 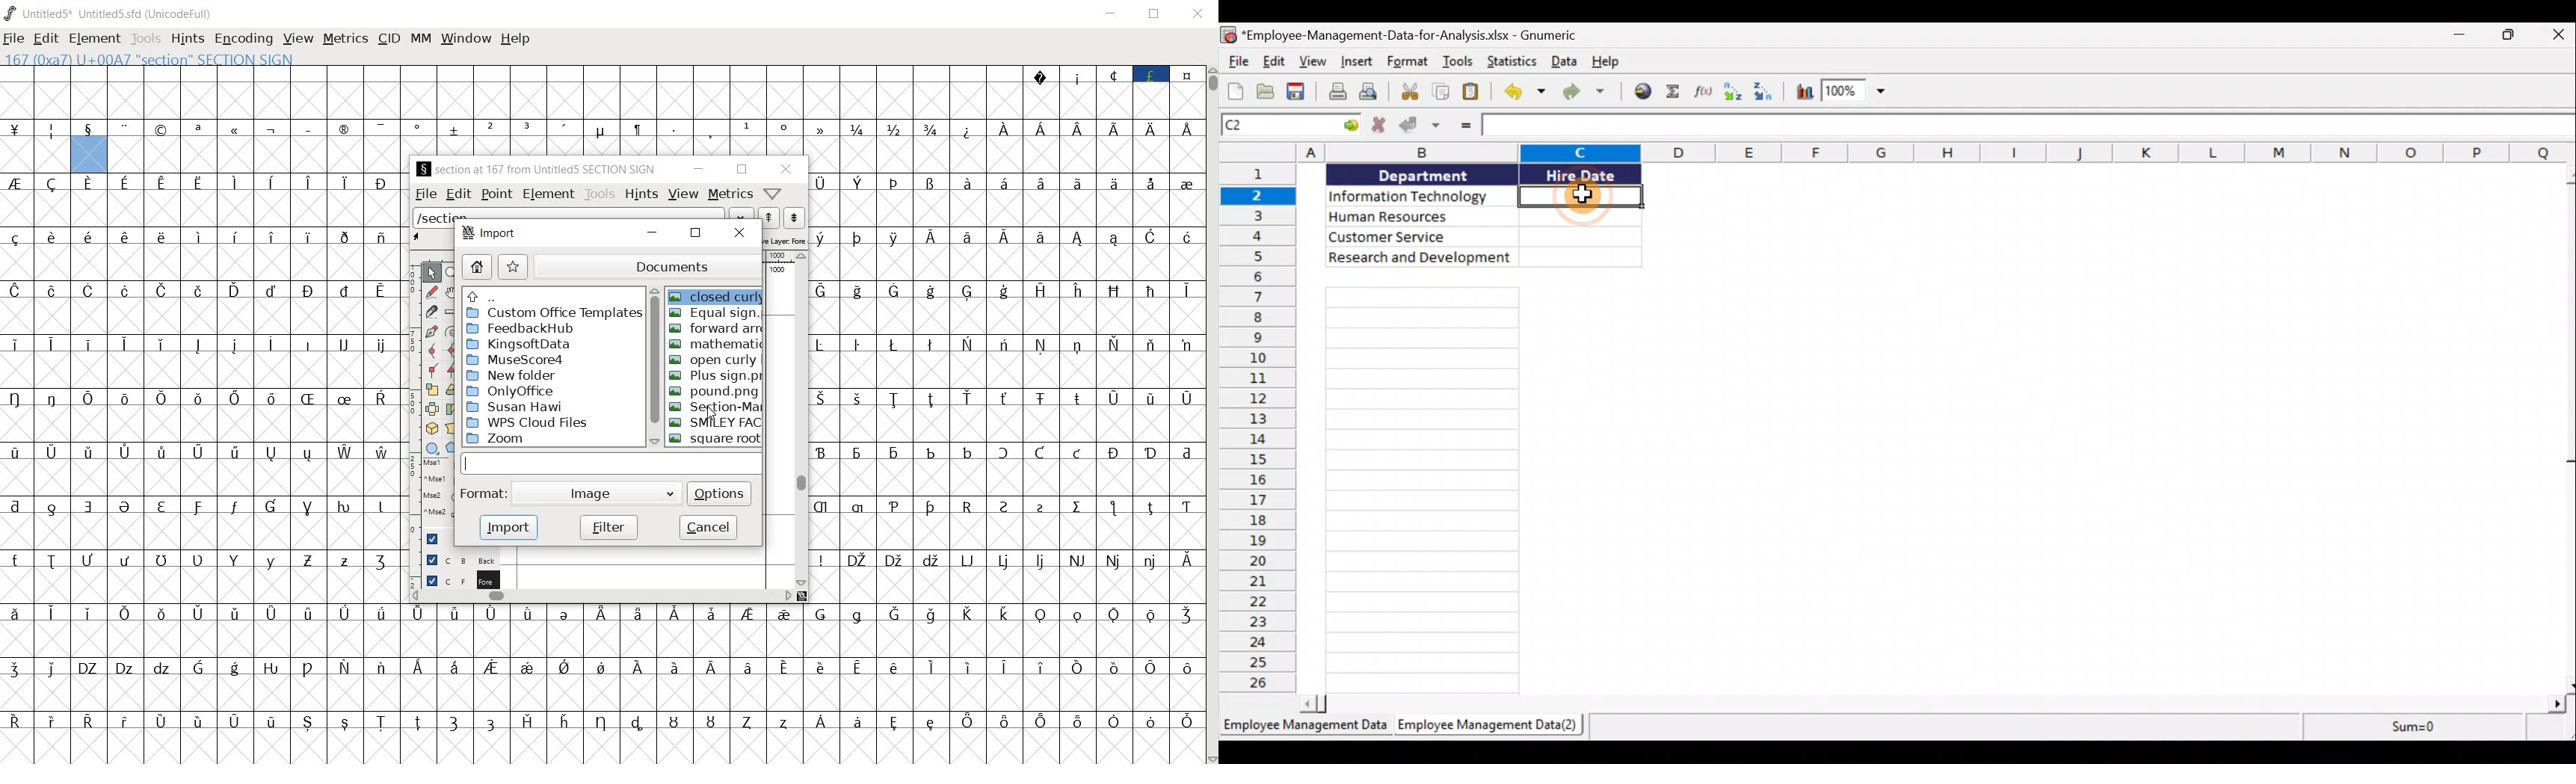 I want to click on minimize, so click(x=697, y=170).